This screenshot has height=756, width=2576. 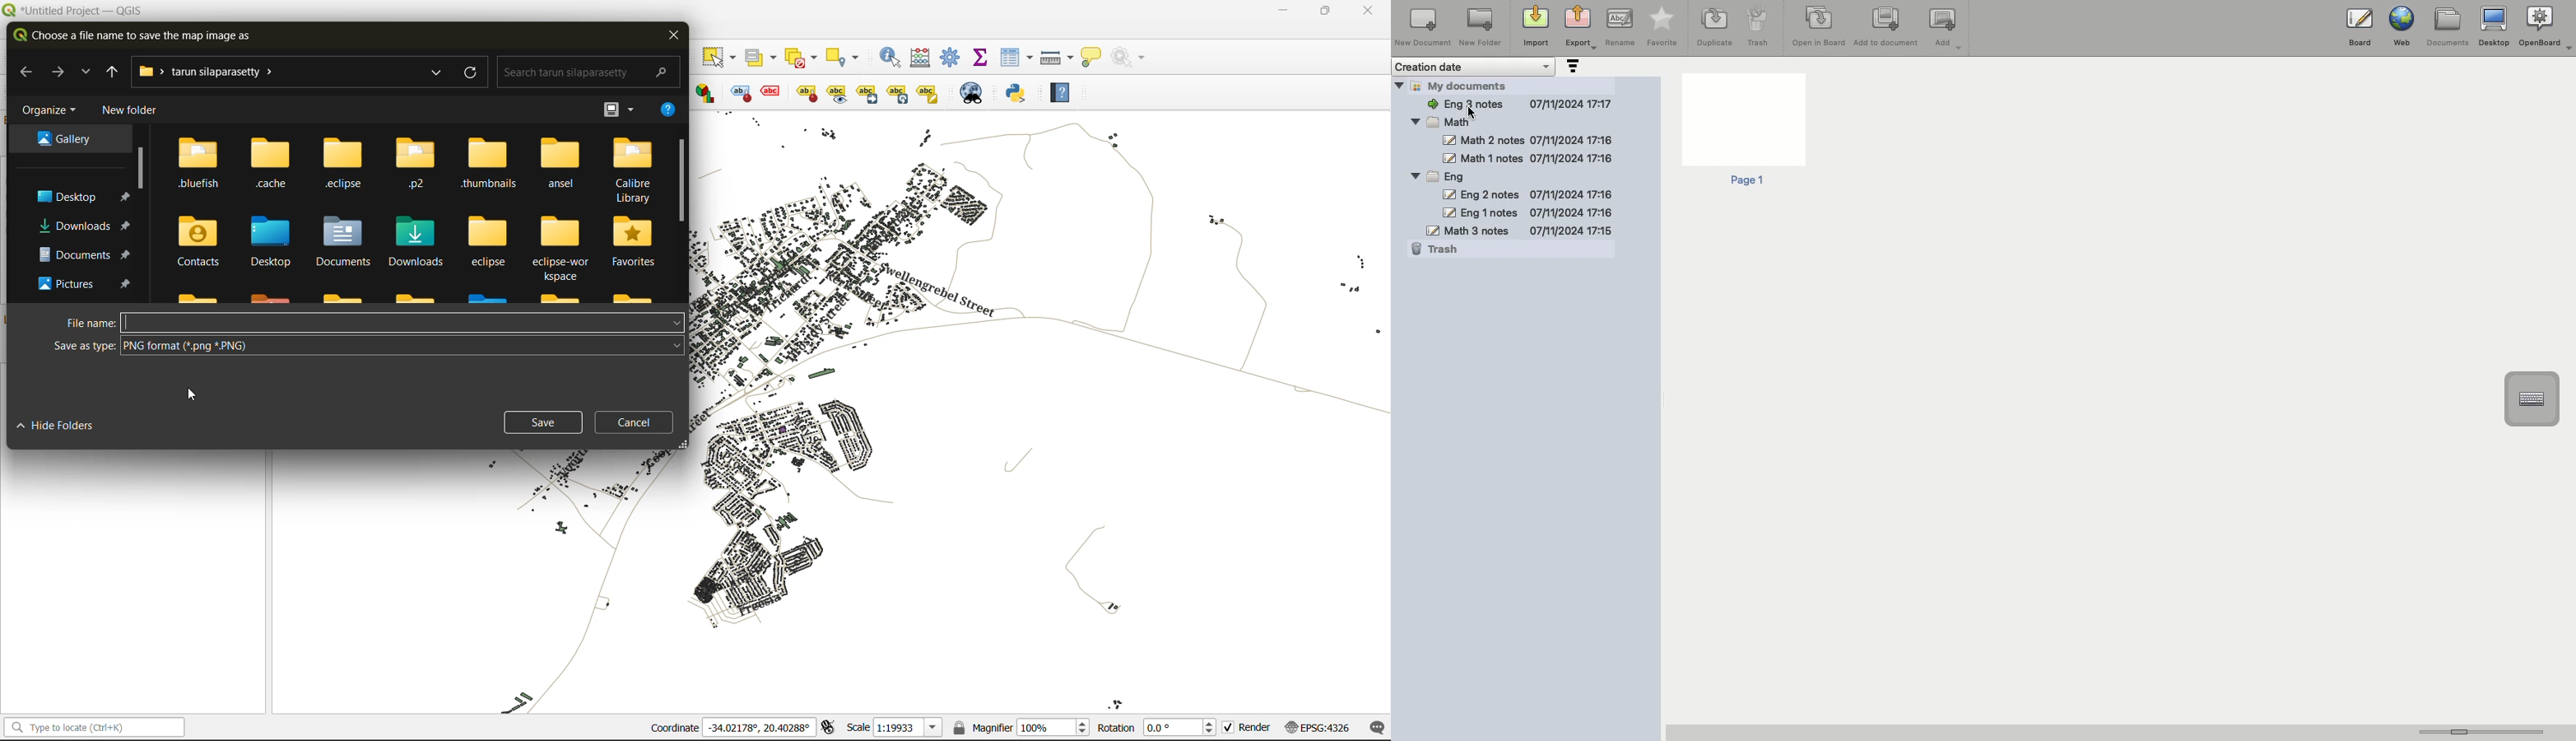 What do you see at coordinates (773, 93) in the screenshot?
I see `pin/unpin lable and diagram` at bounding box center [773, 93].